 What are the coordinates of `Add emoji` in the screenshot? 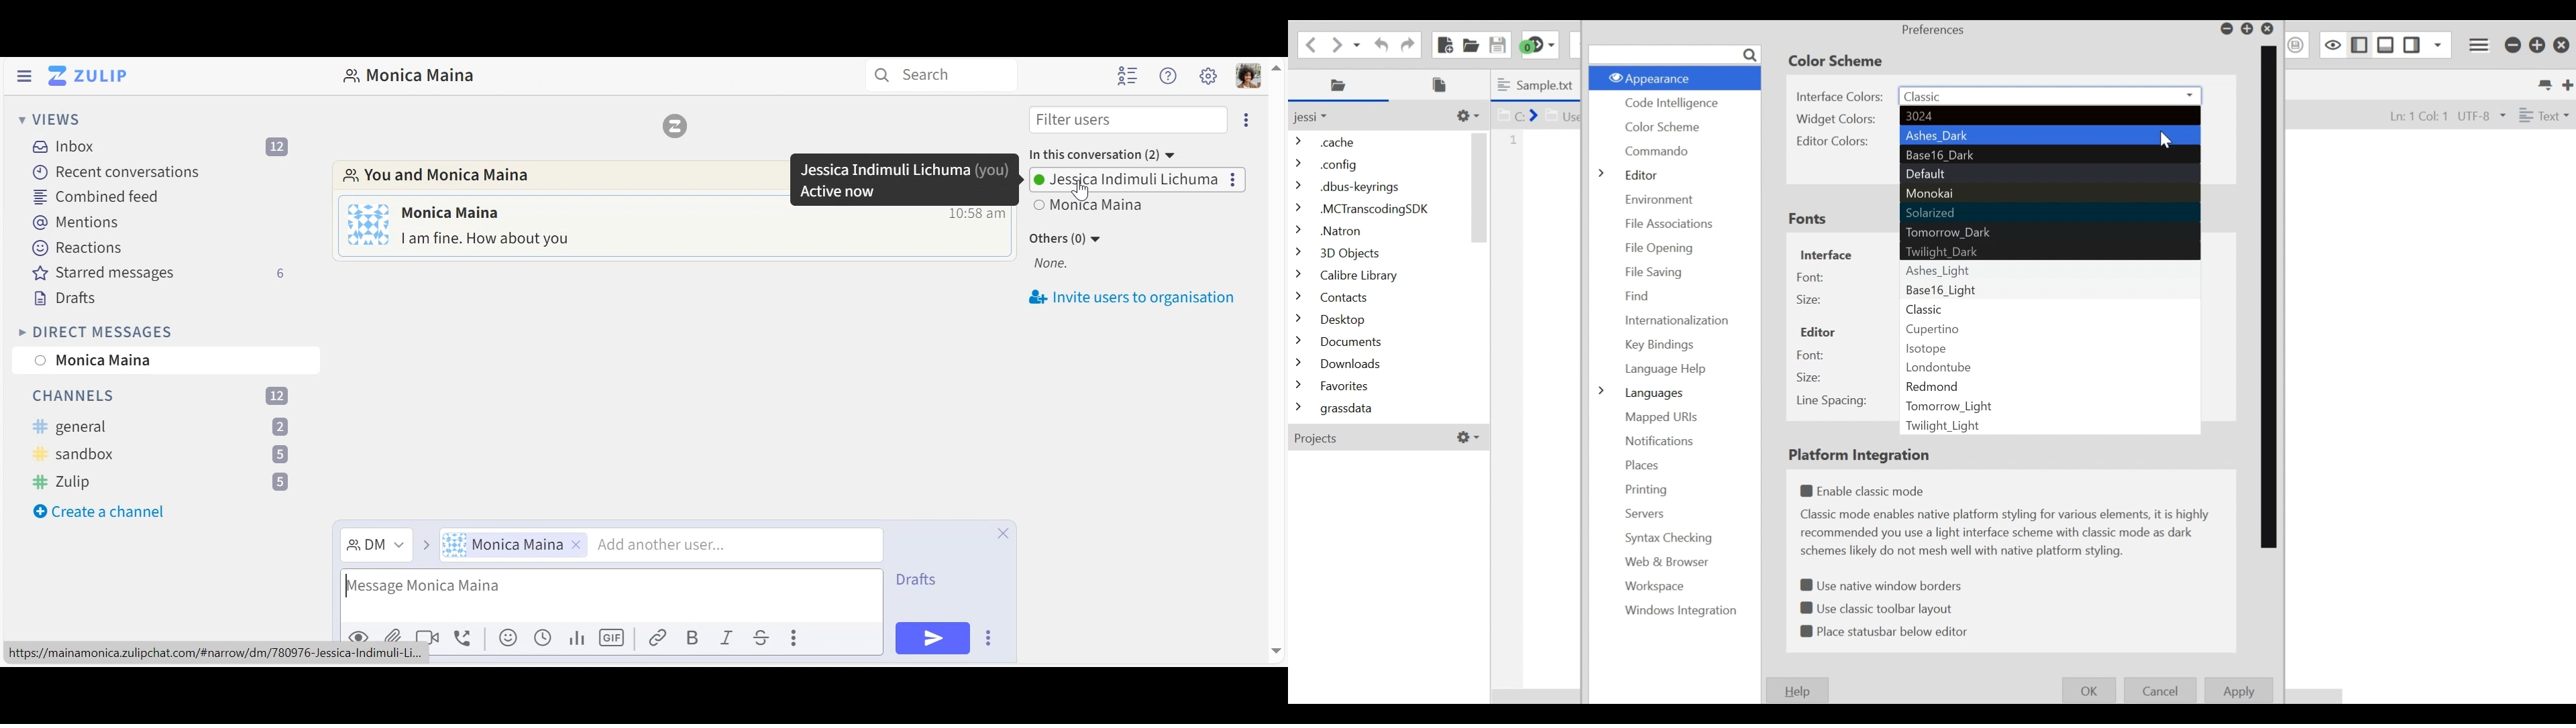 It's located at (510, 638).